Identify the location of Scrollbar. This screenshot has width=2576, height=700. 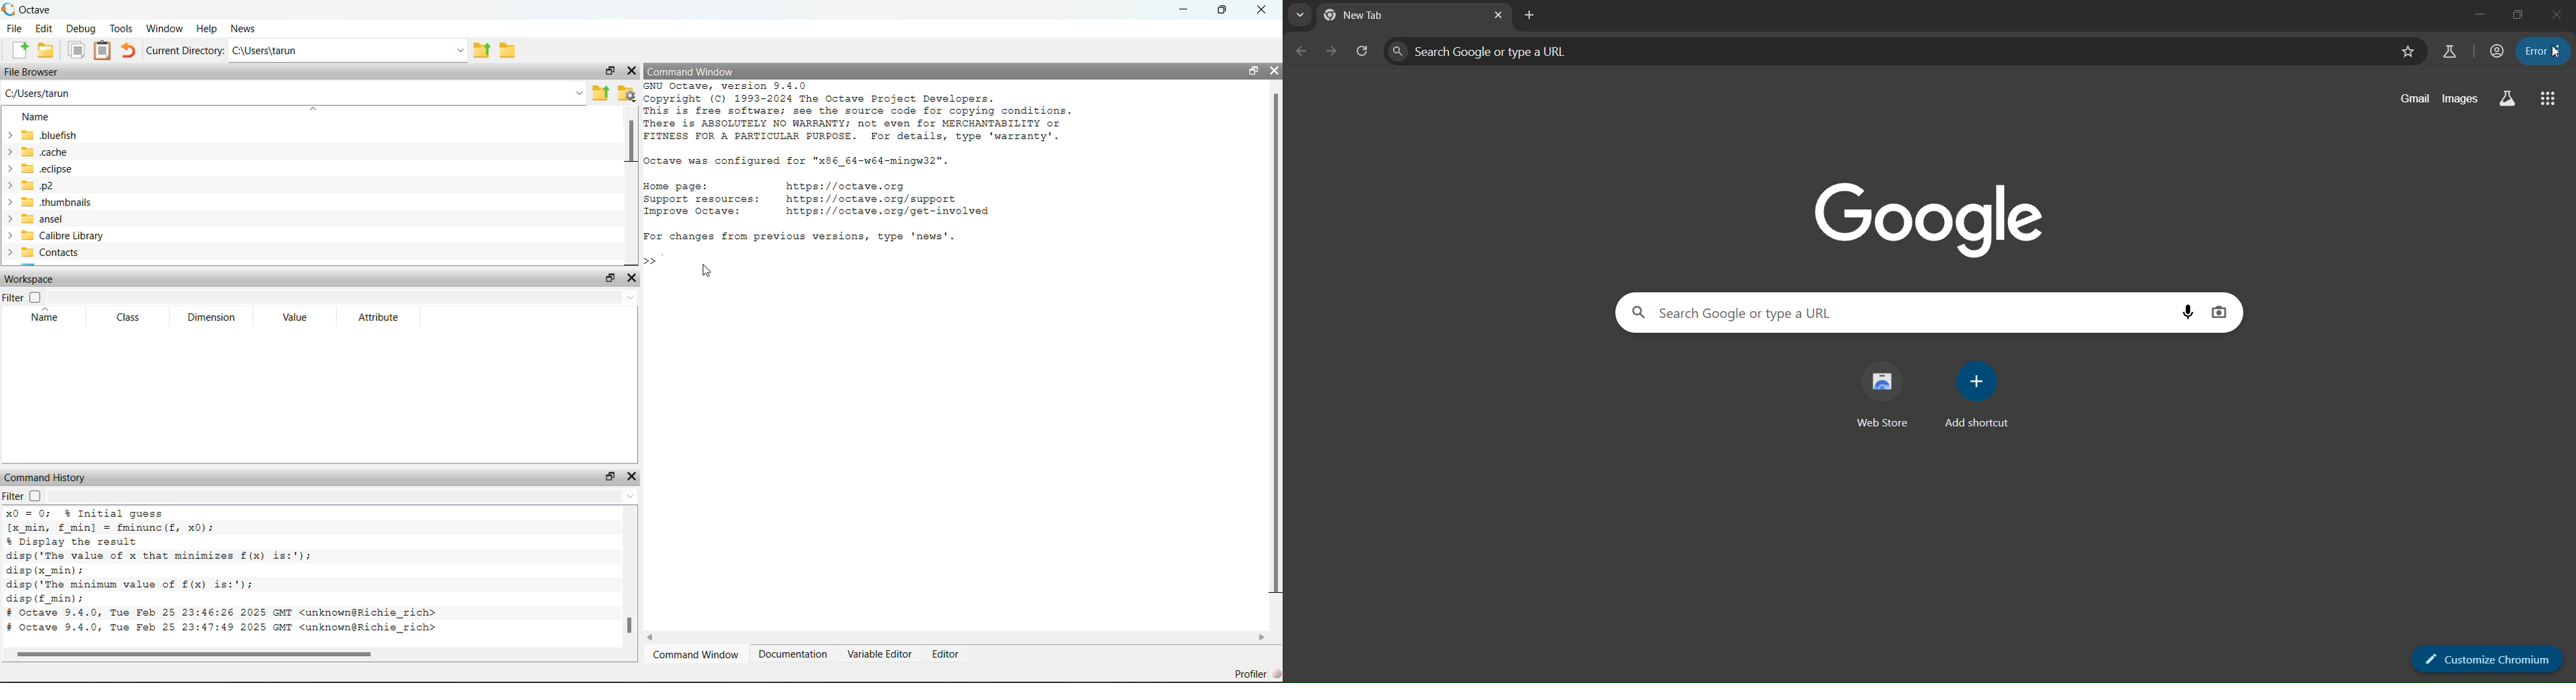
(628, 144).